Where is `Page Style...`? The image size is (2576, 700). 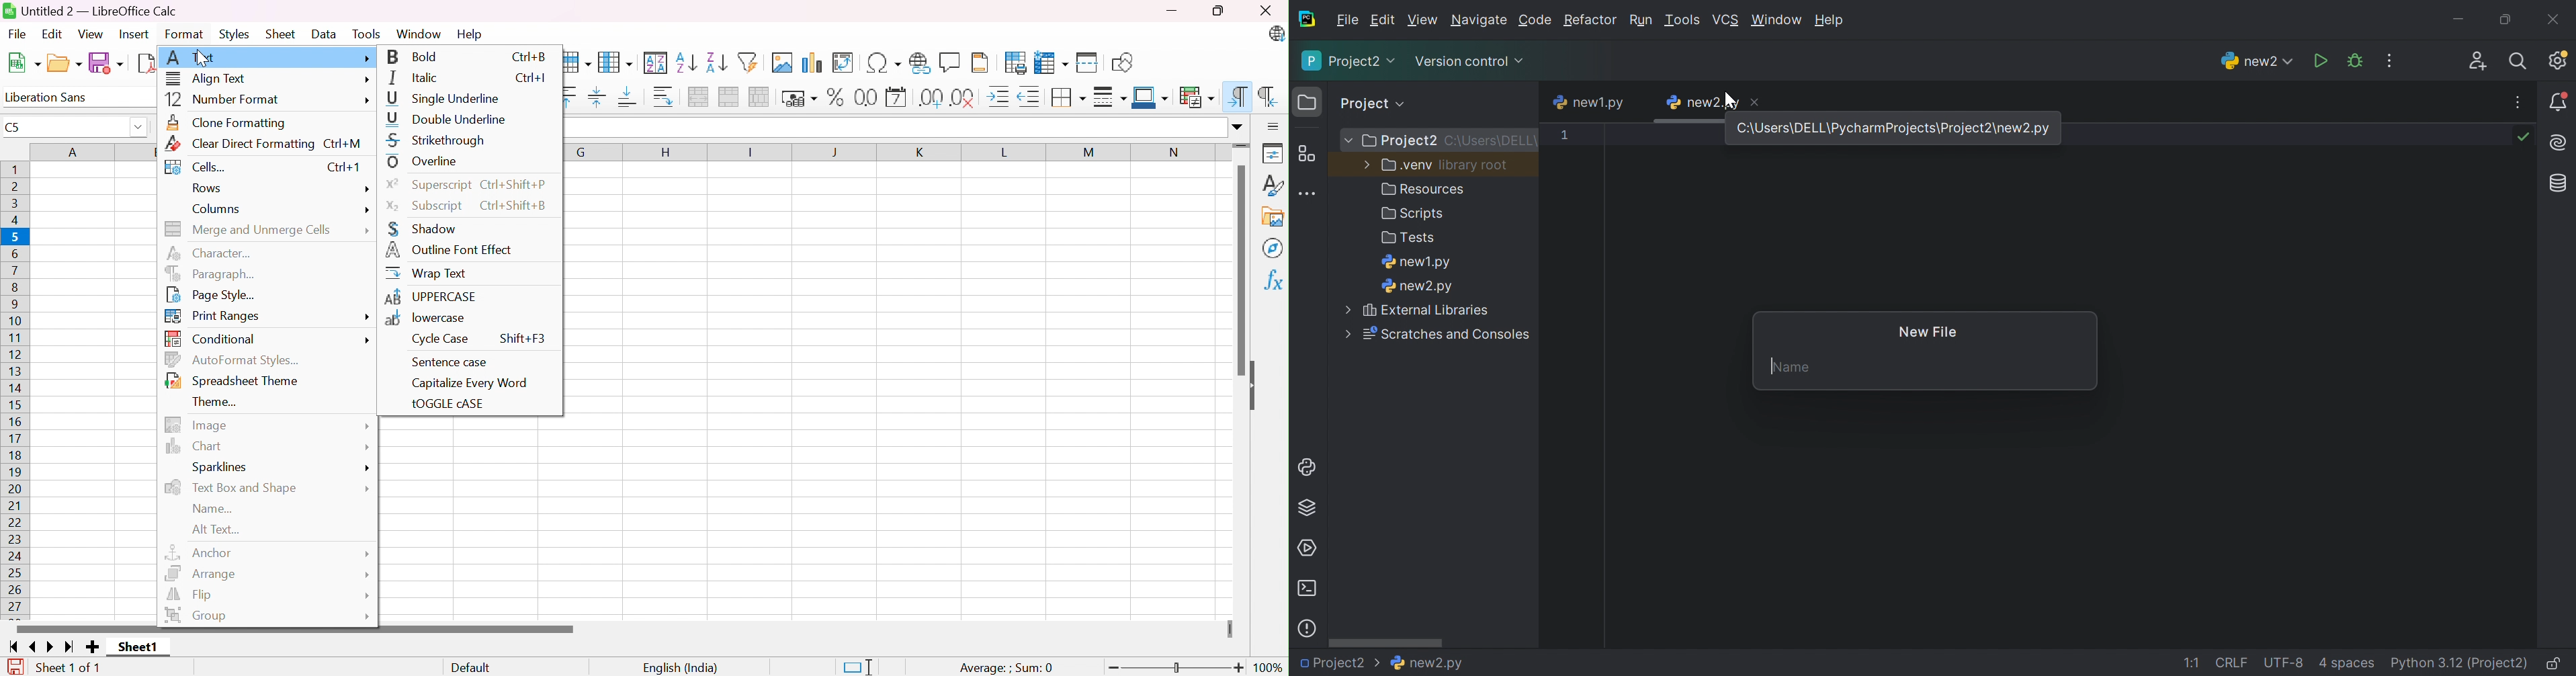
Page Style... is located at coordinates (208, 294).